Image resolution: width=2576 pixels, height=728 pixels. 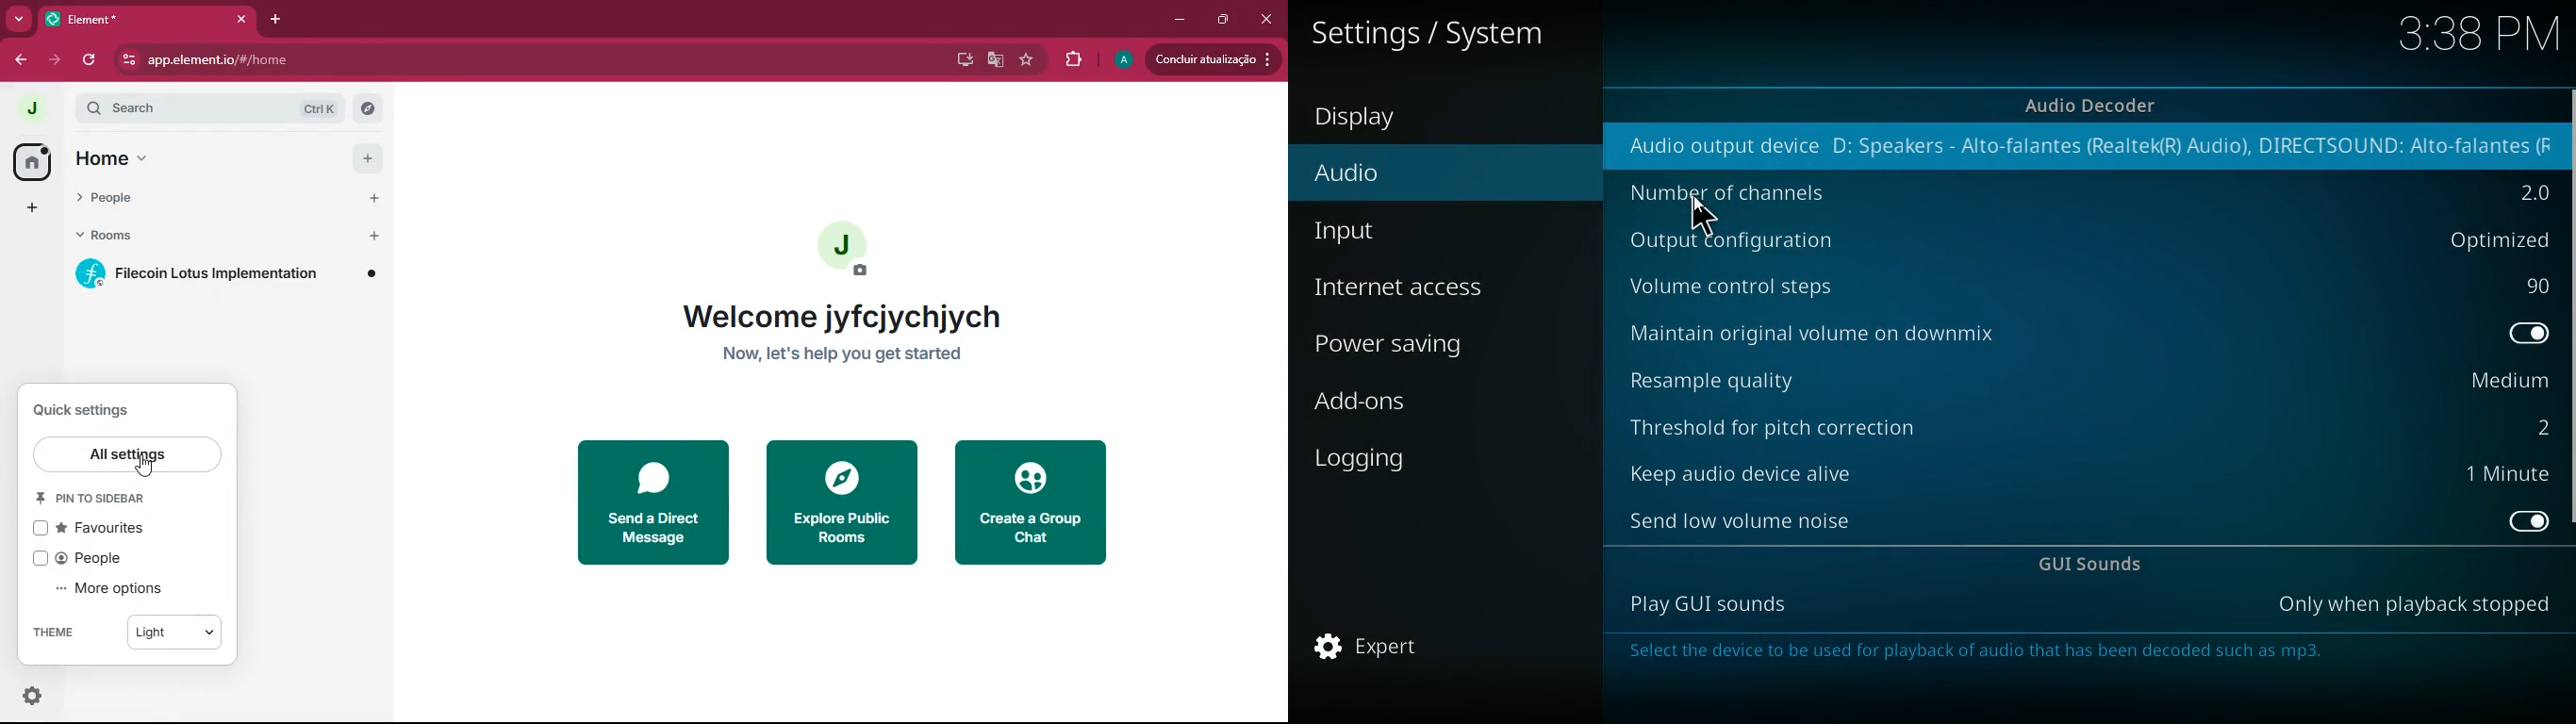 What do you see at coordinates (32, 696) in the screenshot?
I see `quick settings` at bounding box center [32, 696].